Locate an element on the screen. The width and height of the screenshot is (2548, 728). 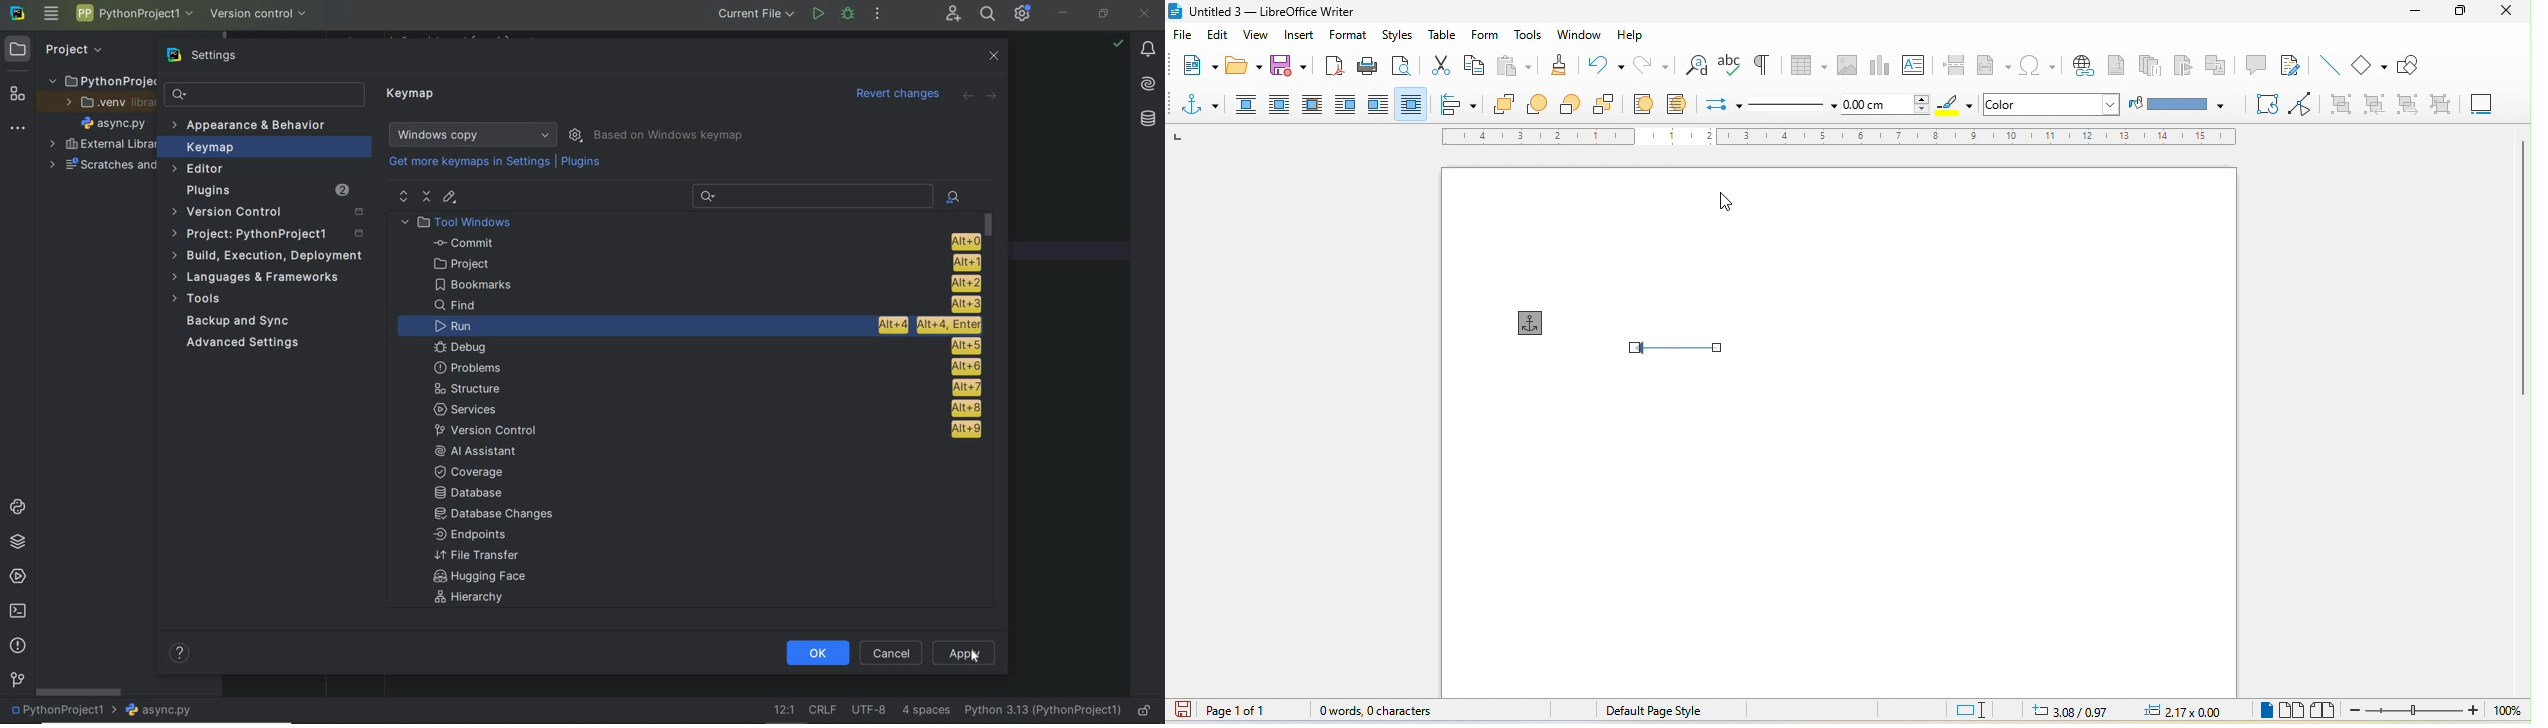
none is located at coordinates (1246, 106).